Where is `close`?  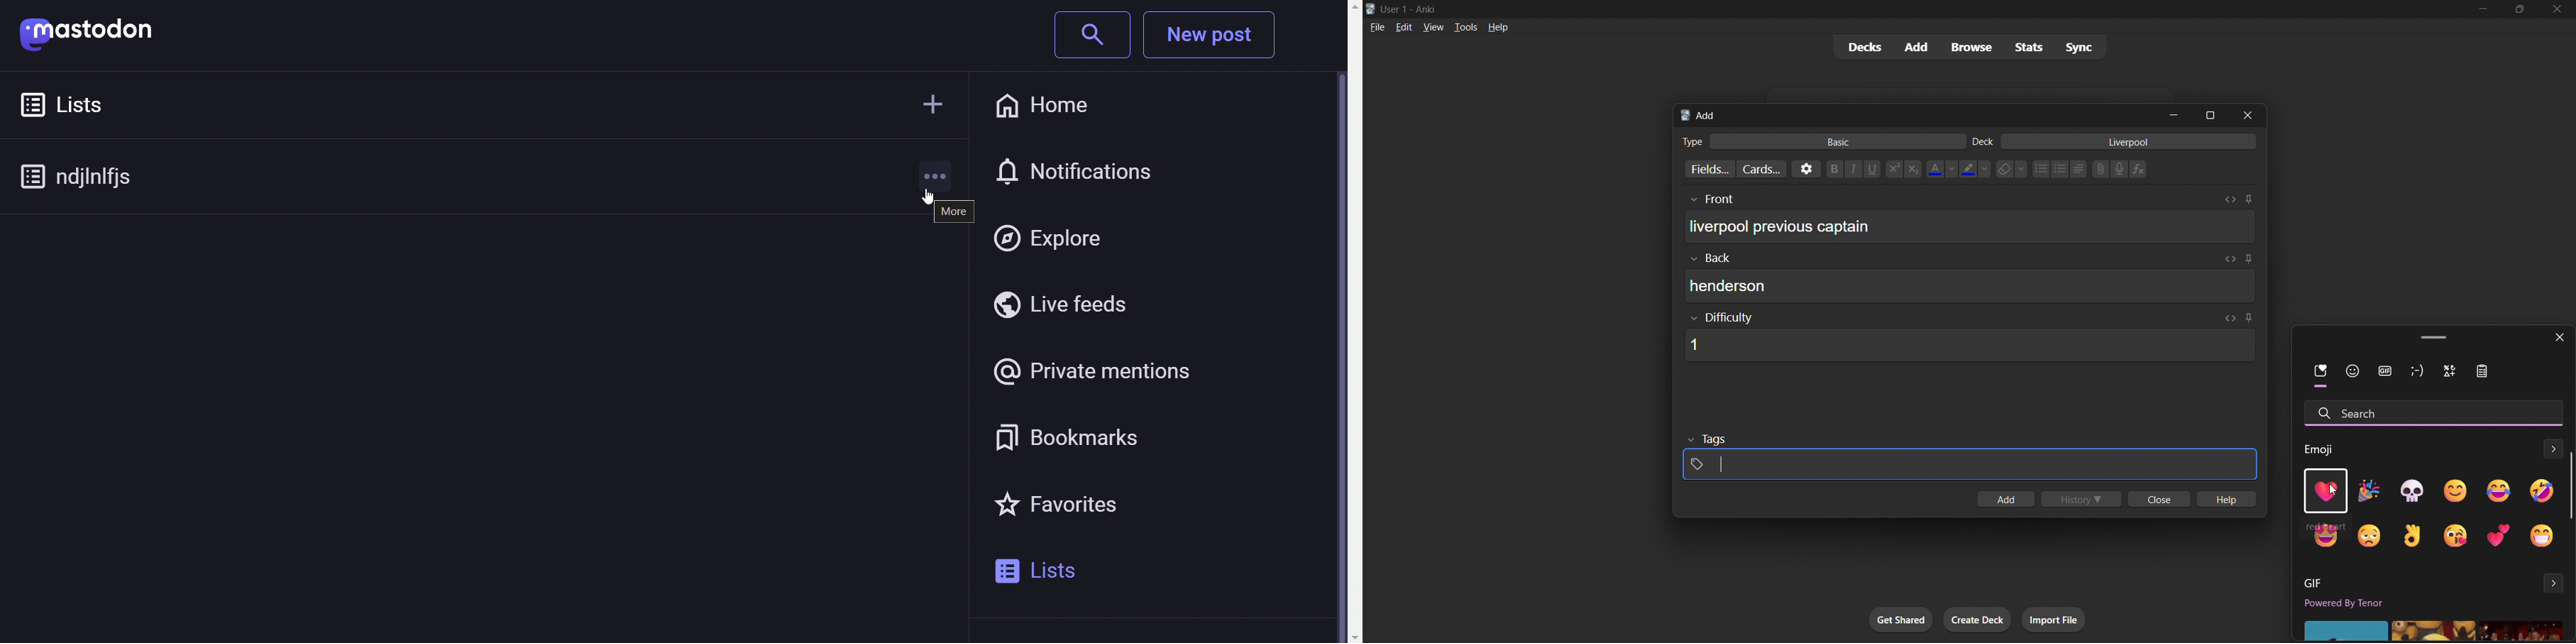
close is located at coordinates (2560, 337).